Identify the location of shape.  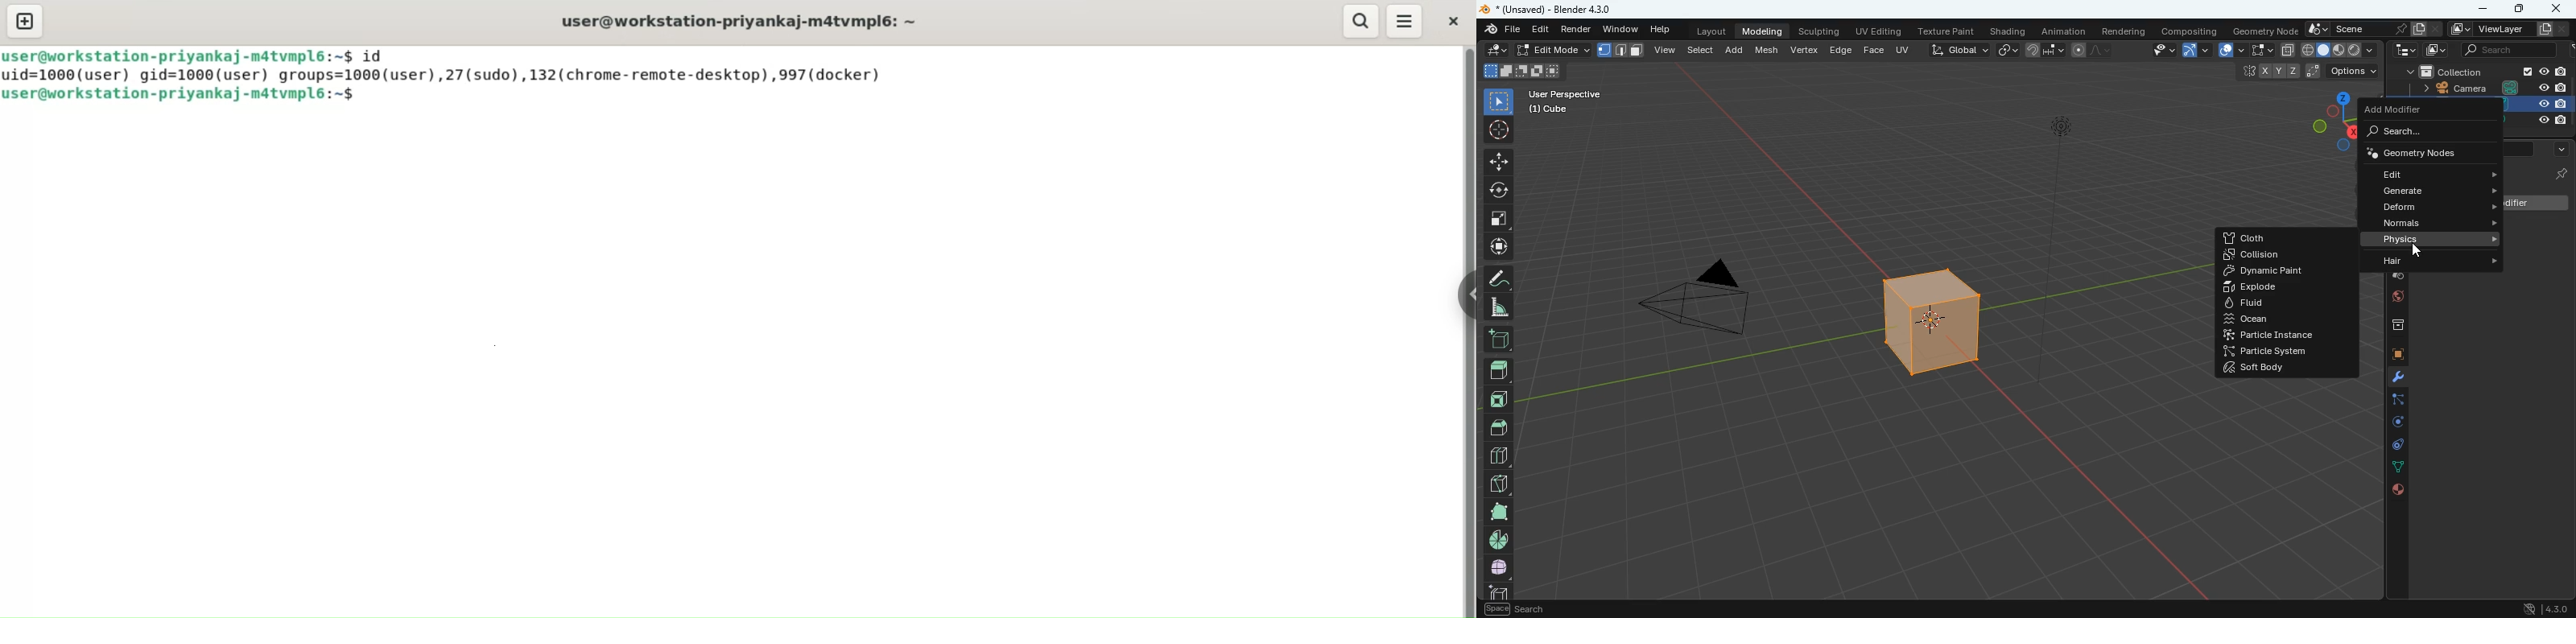
(1621, 50).